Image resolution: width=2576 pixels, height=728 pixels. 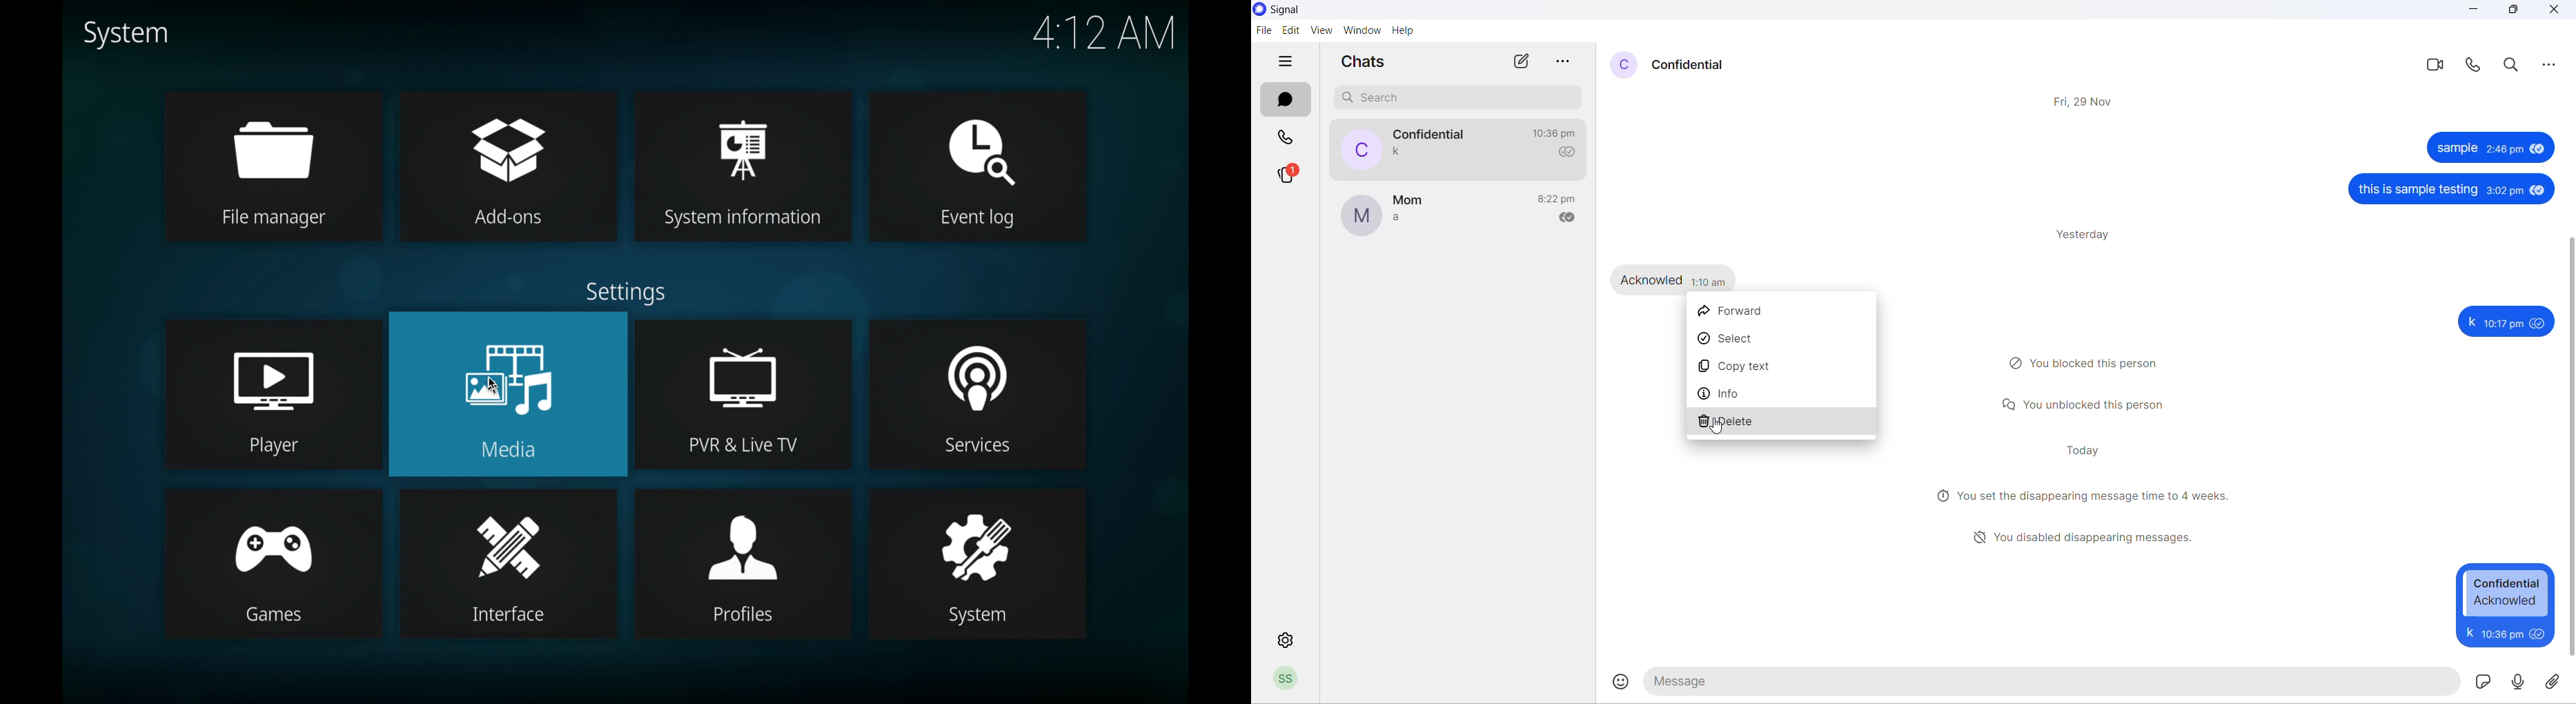 I want to click on cursor, so click(x=502, y=383).